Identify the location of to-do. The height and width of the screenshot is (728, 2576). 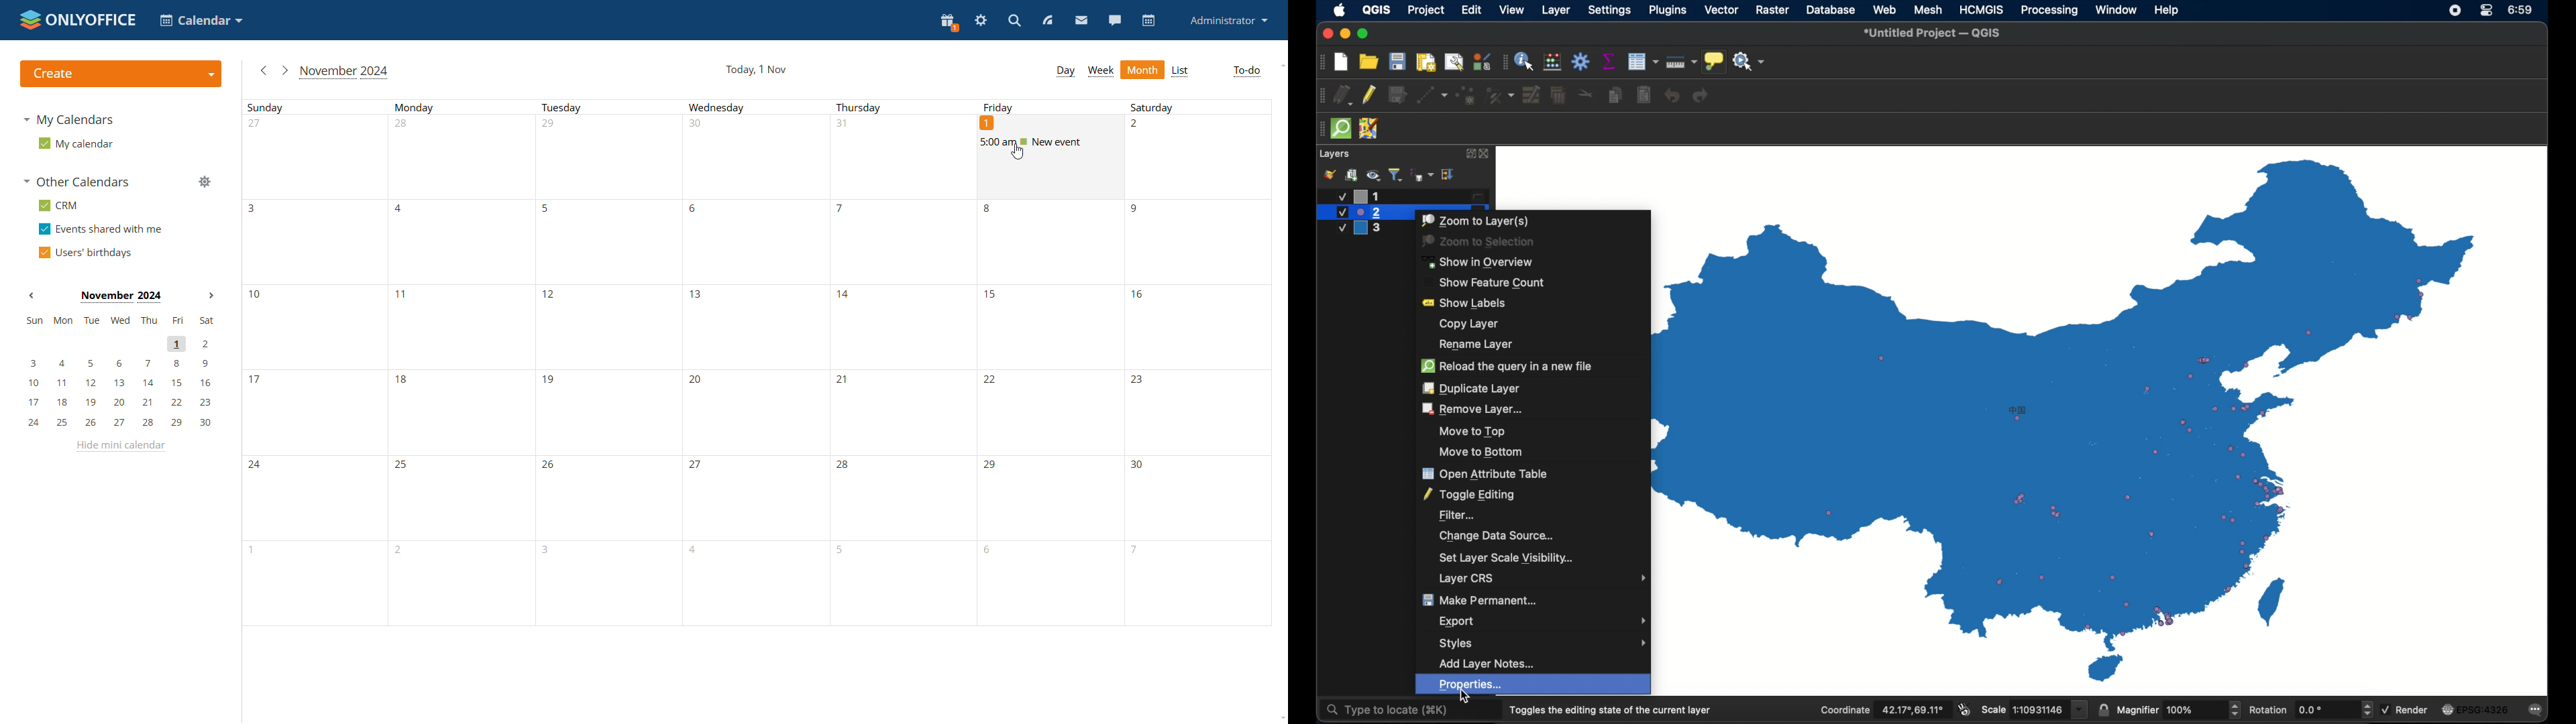
(1246, 71).